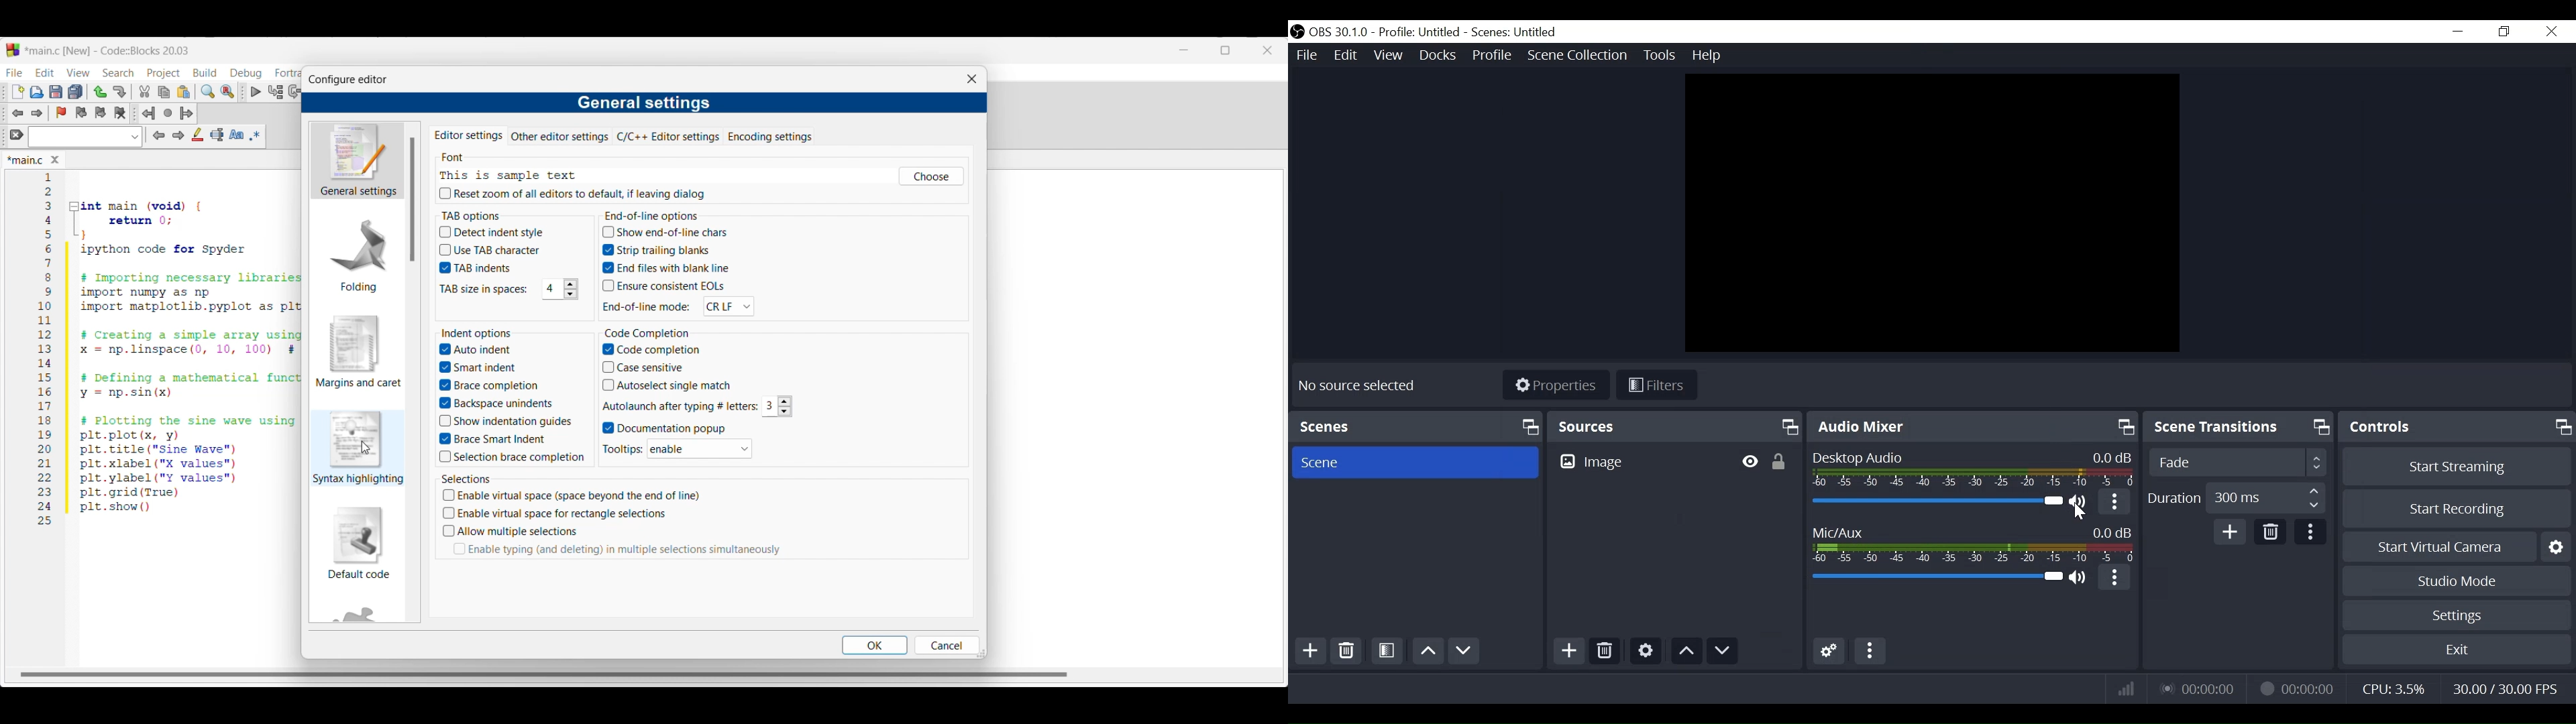 The image size is (2576, 728). What do you see at coordinates (1463, 650) in the screenshot?
I see `Move down` at bounding box center [1463, 650].